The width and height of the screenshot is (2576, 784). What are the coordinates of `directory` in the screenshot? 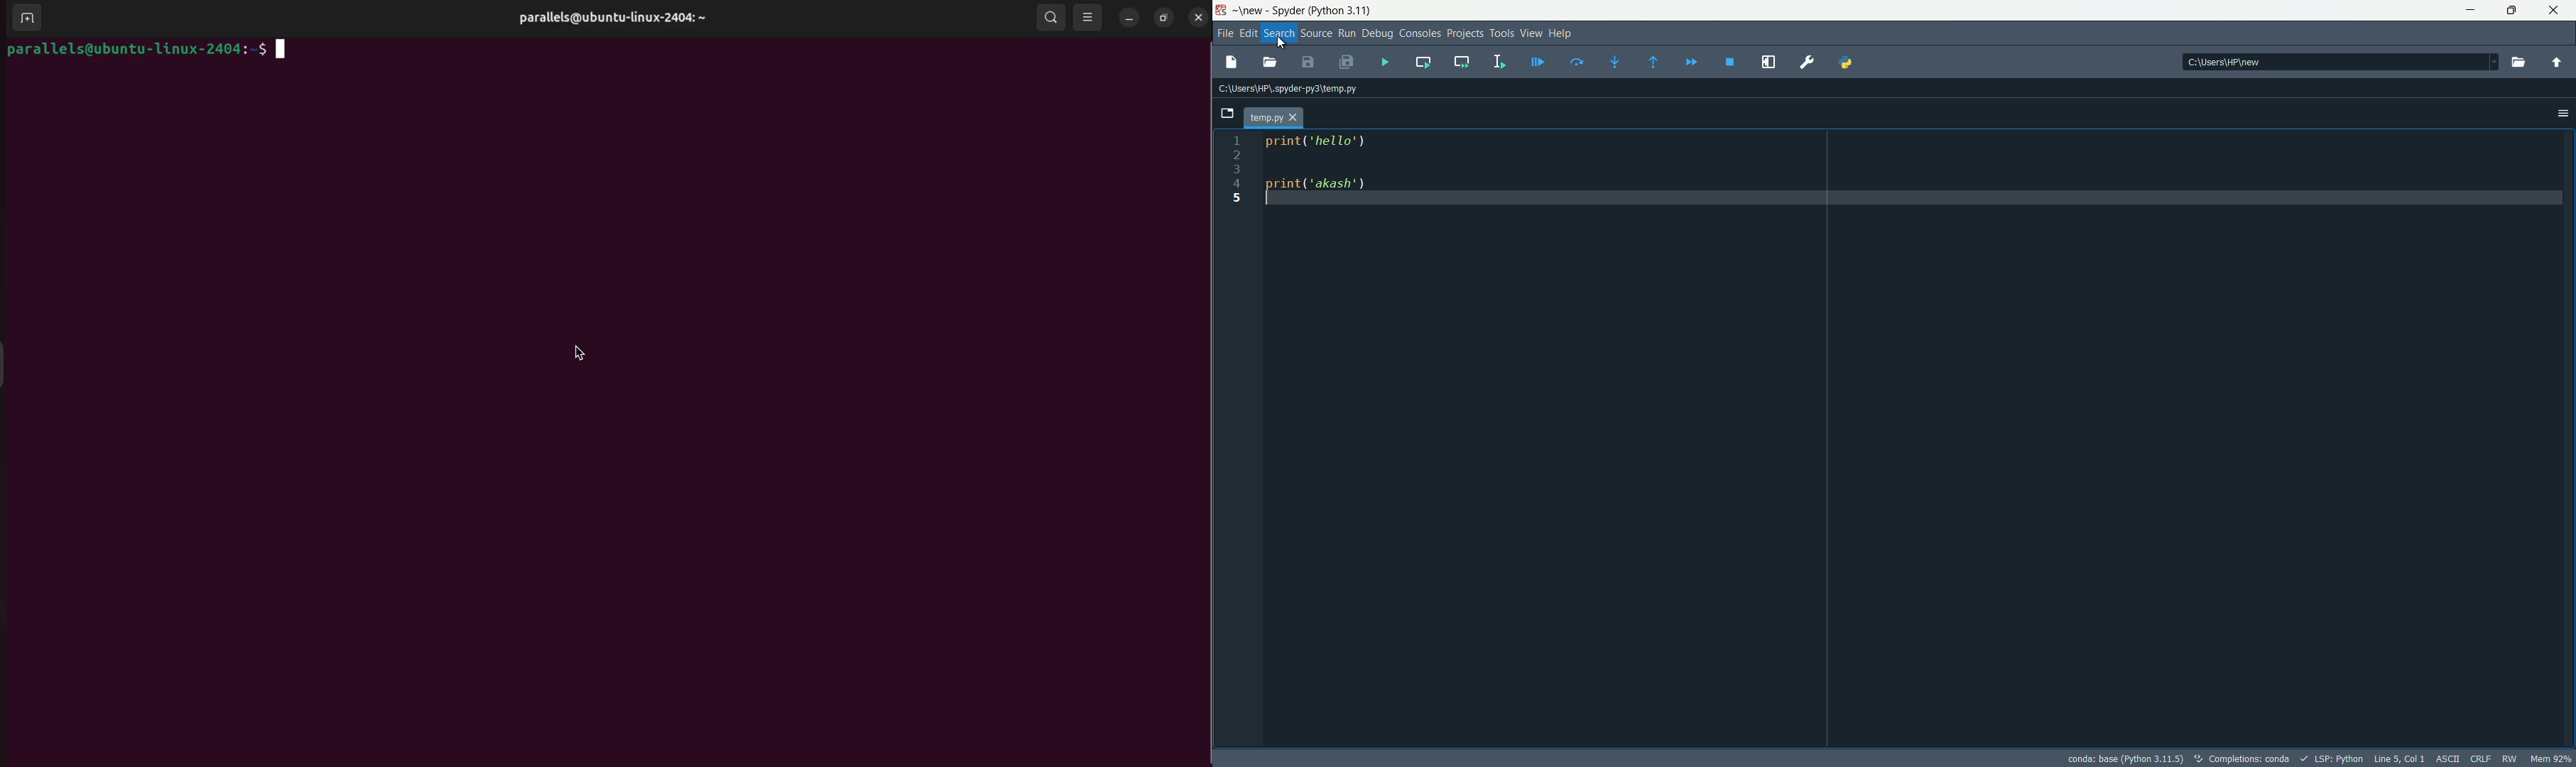 It's located at (2339, 63).